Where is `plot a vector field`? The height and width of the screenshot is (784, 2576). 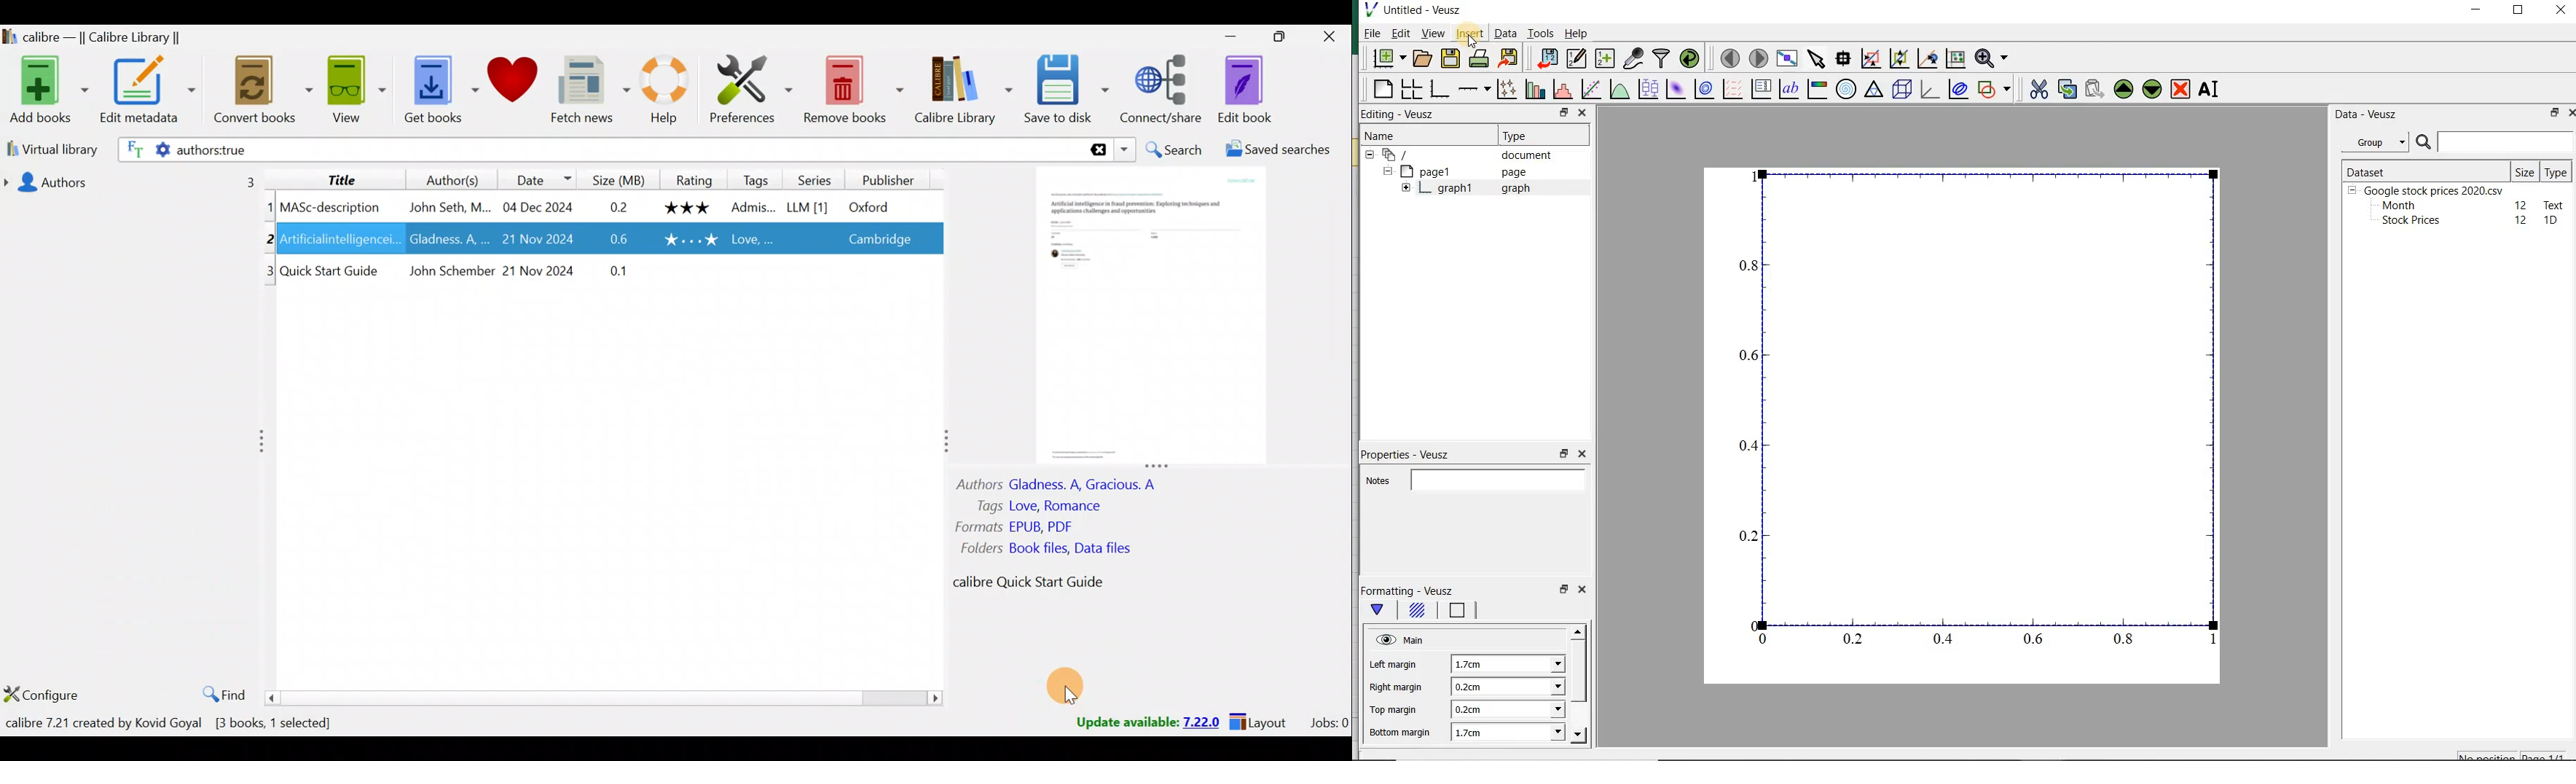 plot a vector field is located at coordinates (1730, 90).